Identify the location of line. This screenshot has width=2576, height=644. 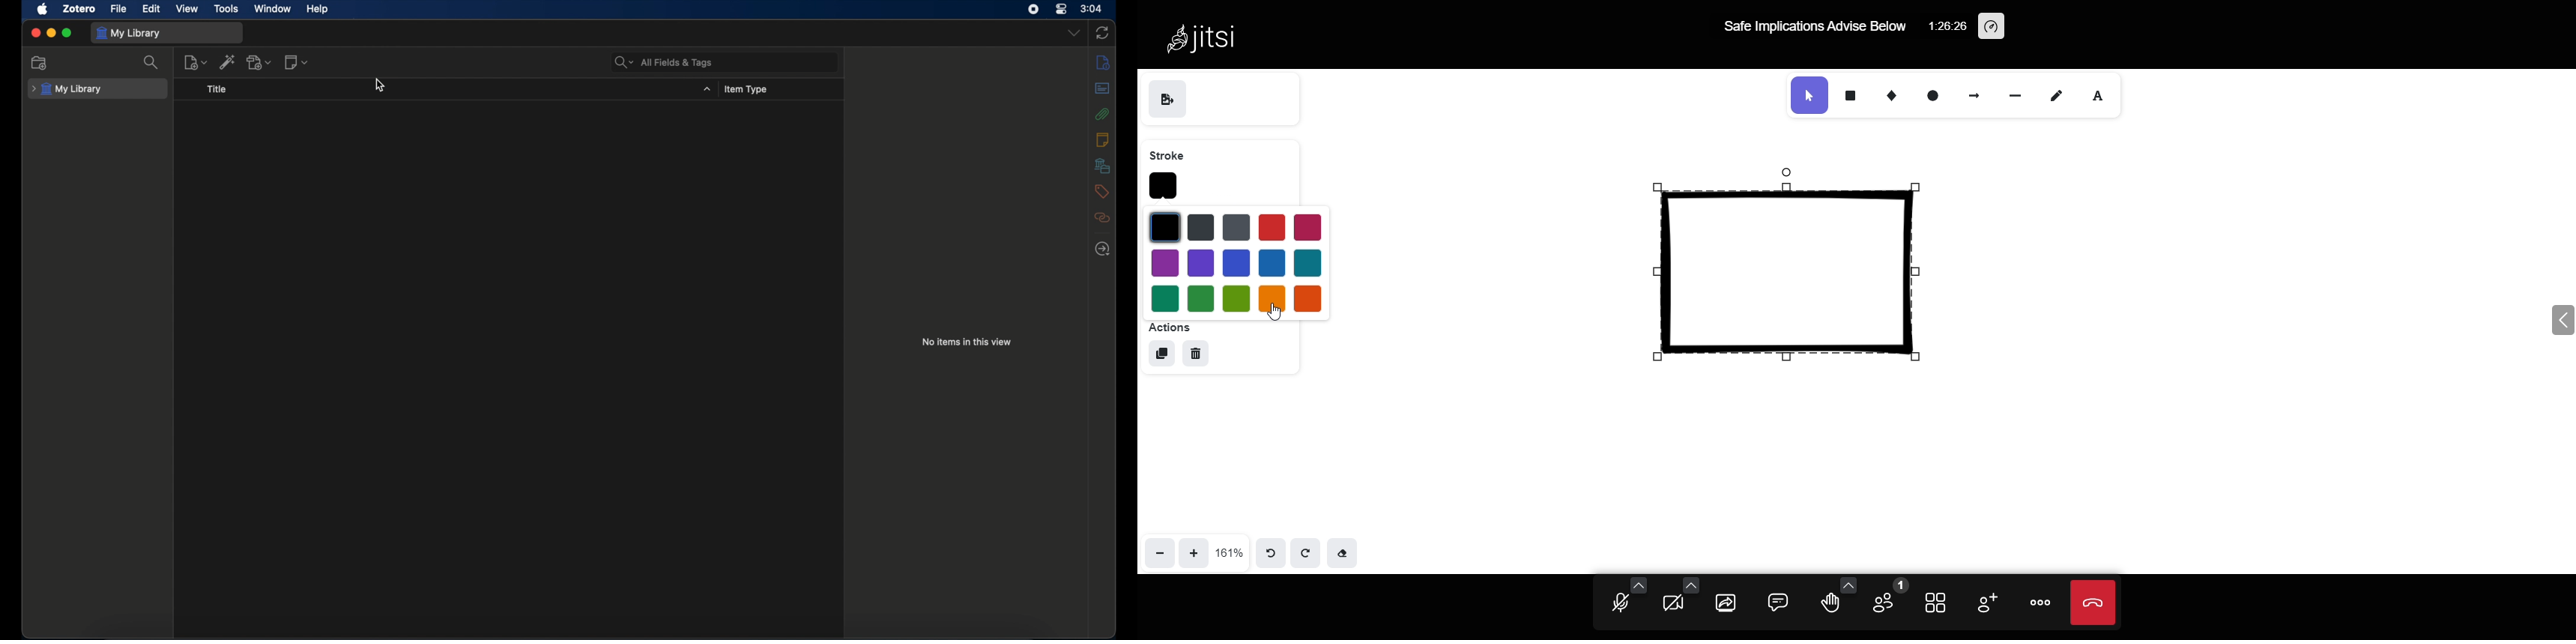
(2012, 95).